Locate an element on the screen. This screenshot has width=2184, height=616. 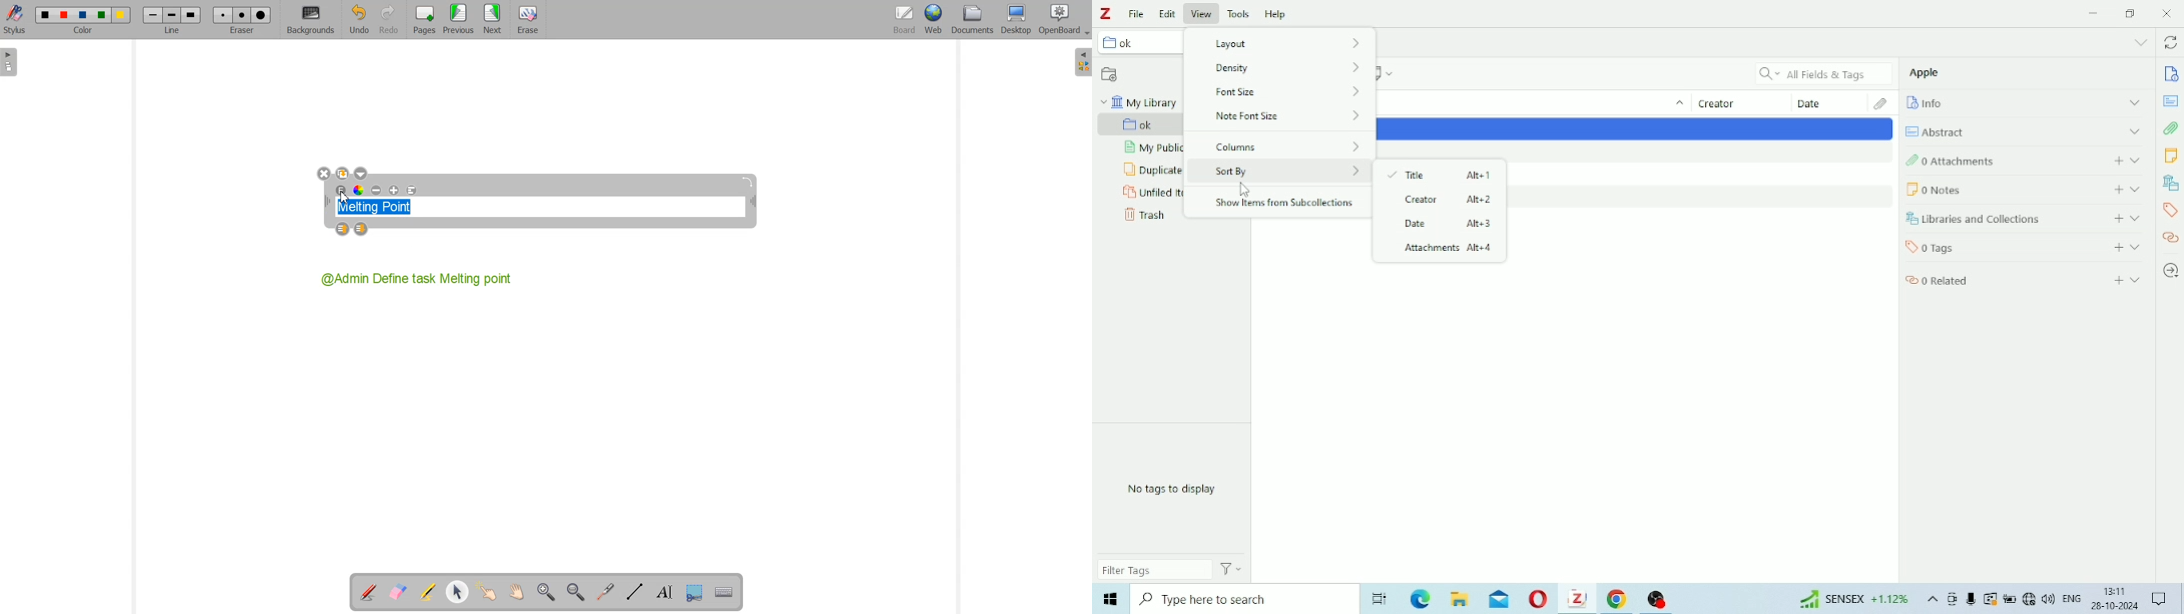
Cursor is located at coordinates (1244, 189).